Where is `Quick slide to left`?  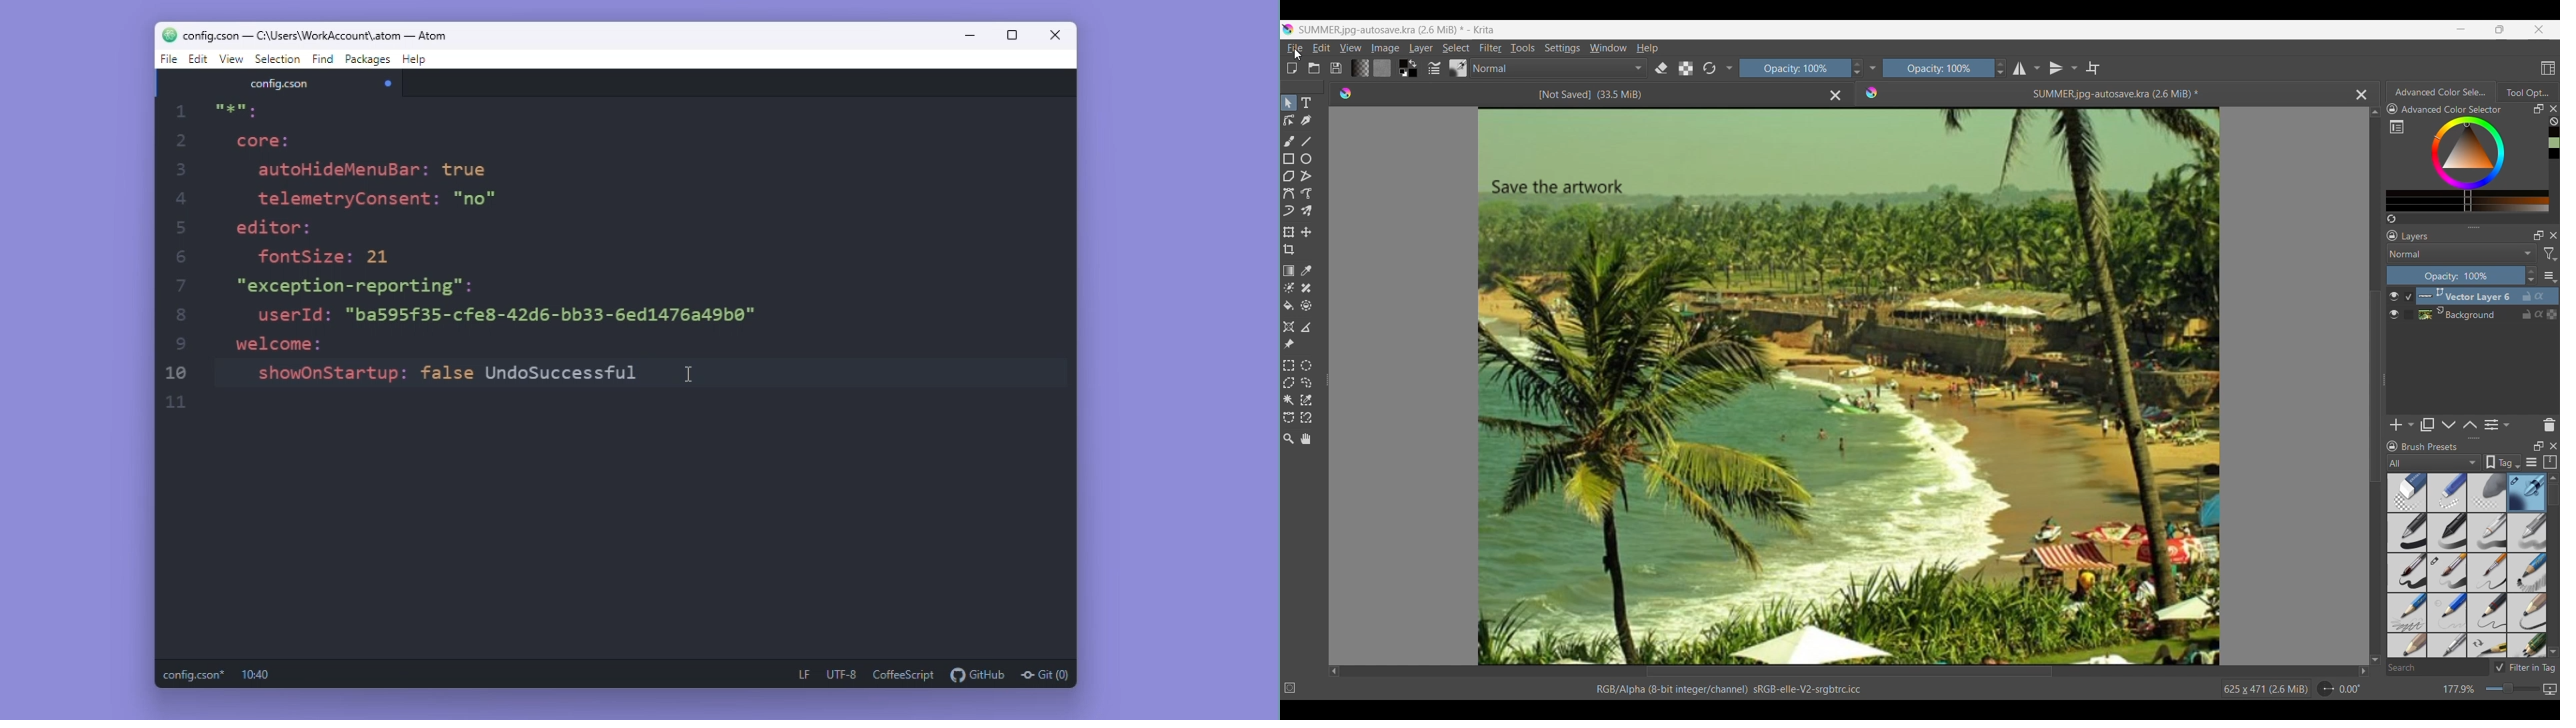 Quick slide to left is located at coordinates (1335, 672).